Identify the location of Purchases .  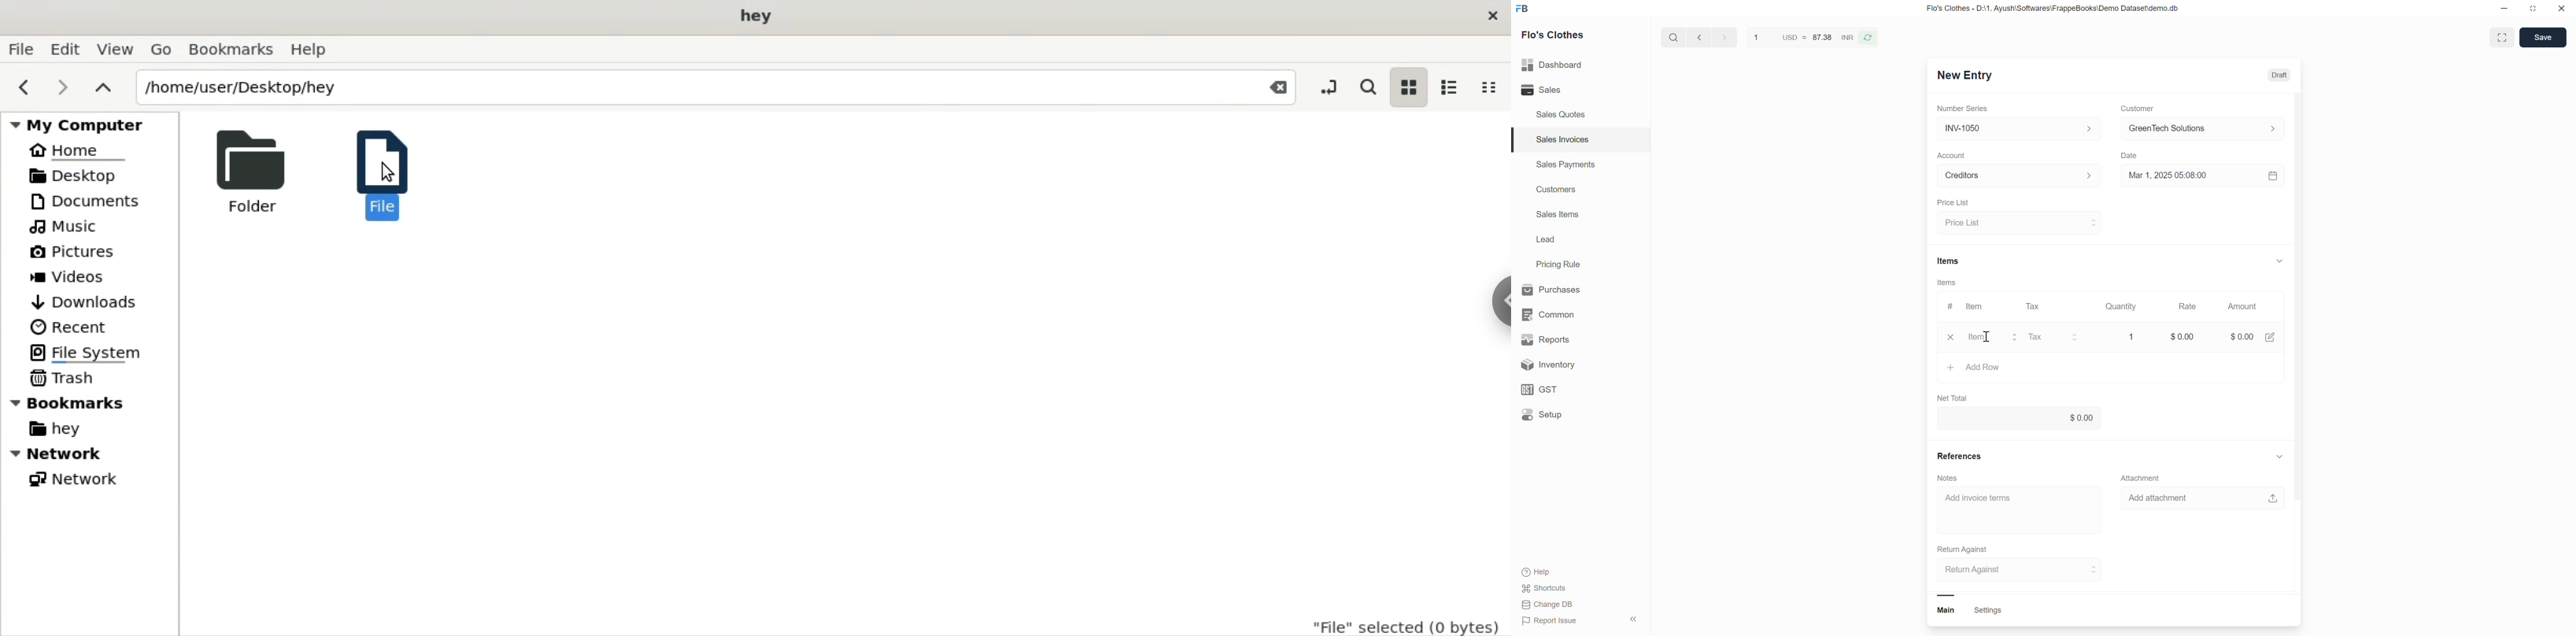
(1565, 288).